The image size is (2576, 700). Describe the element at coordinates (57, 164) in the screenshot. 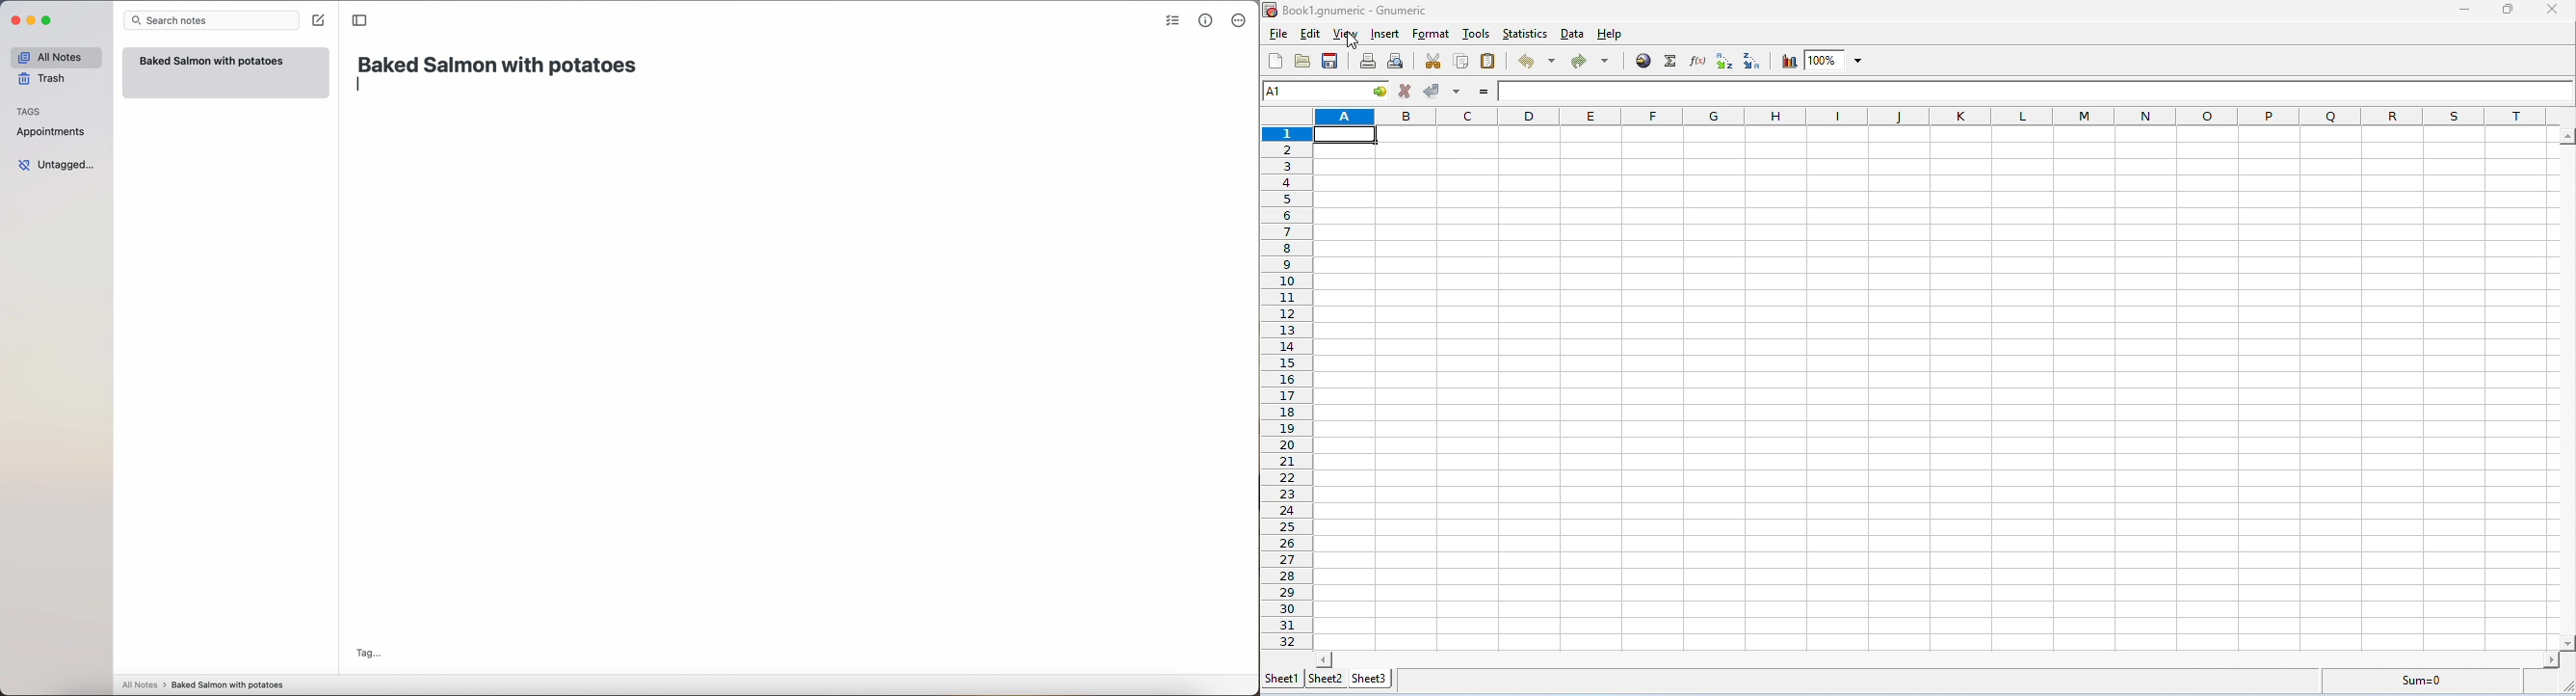

I see `untagged` at that location.